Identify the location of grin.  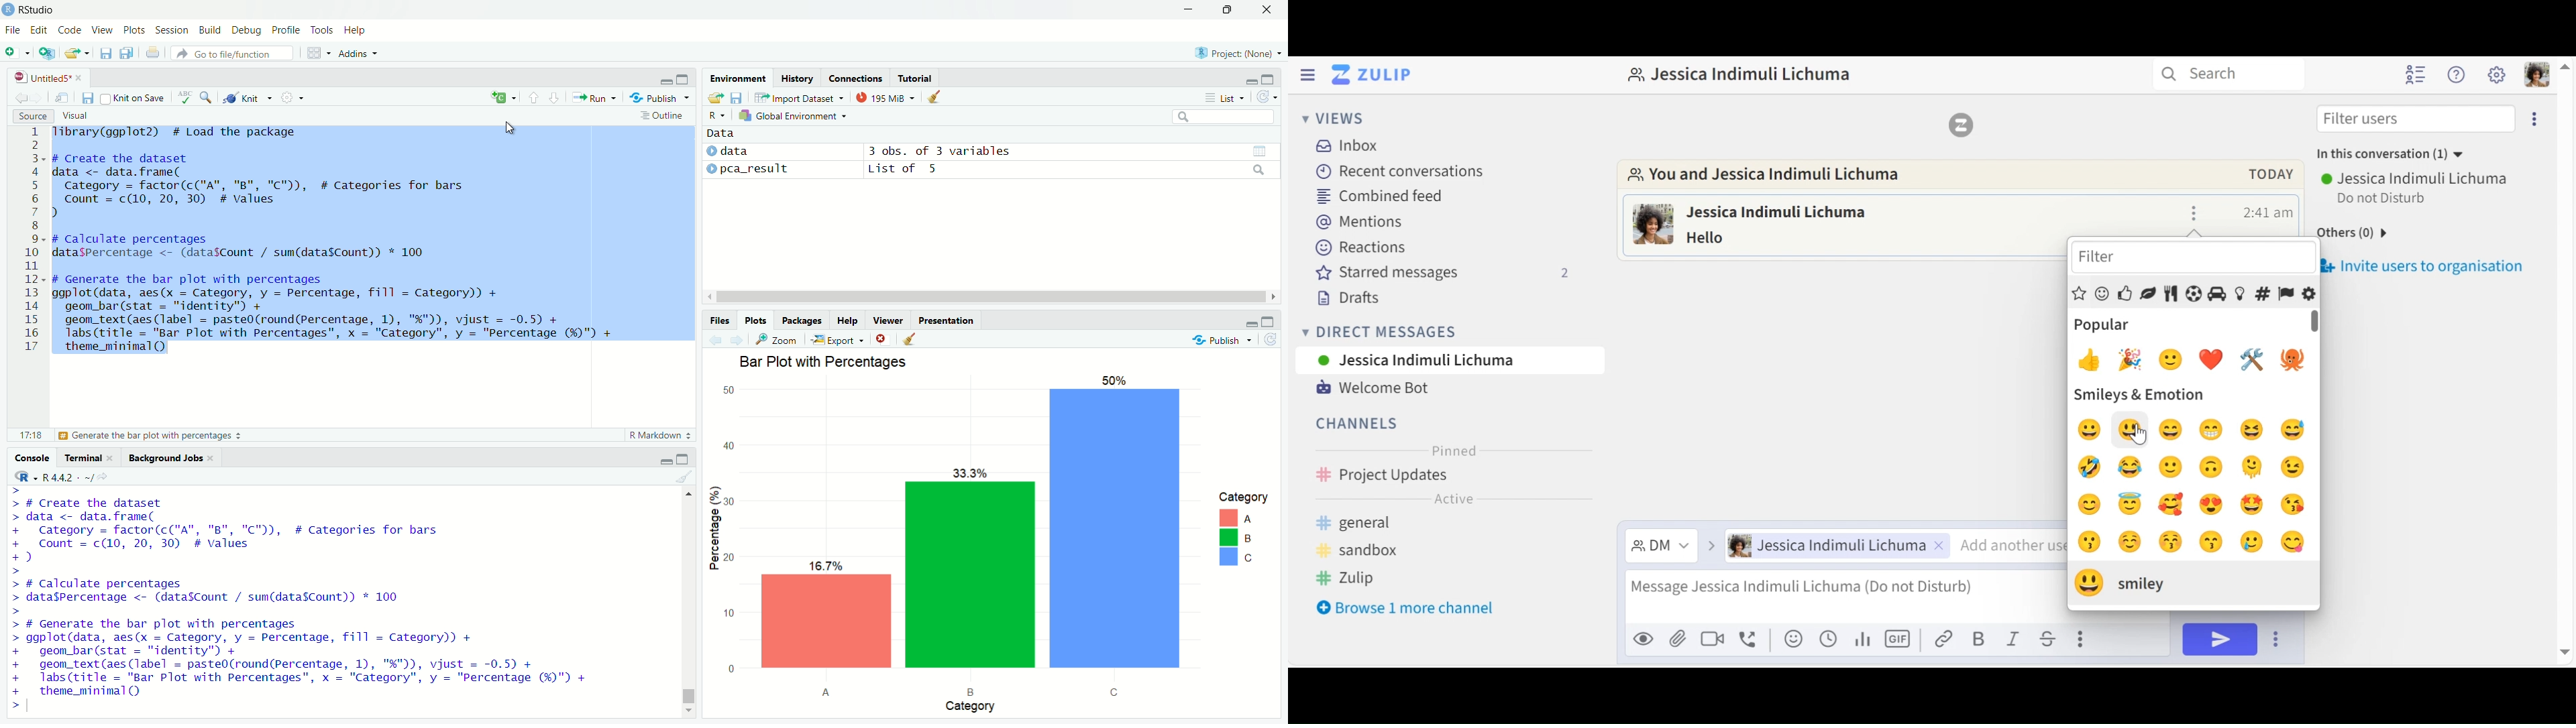
(2216, 431).